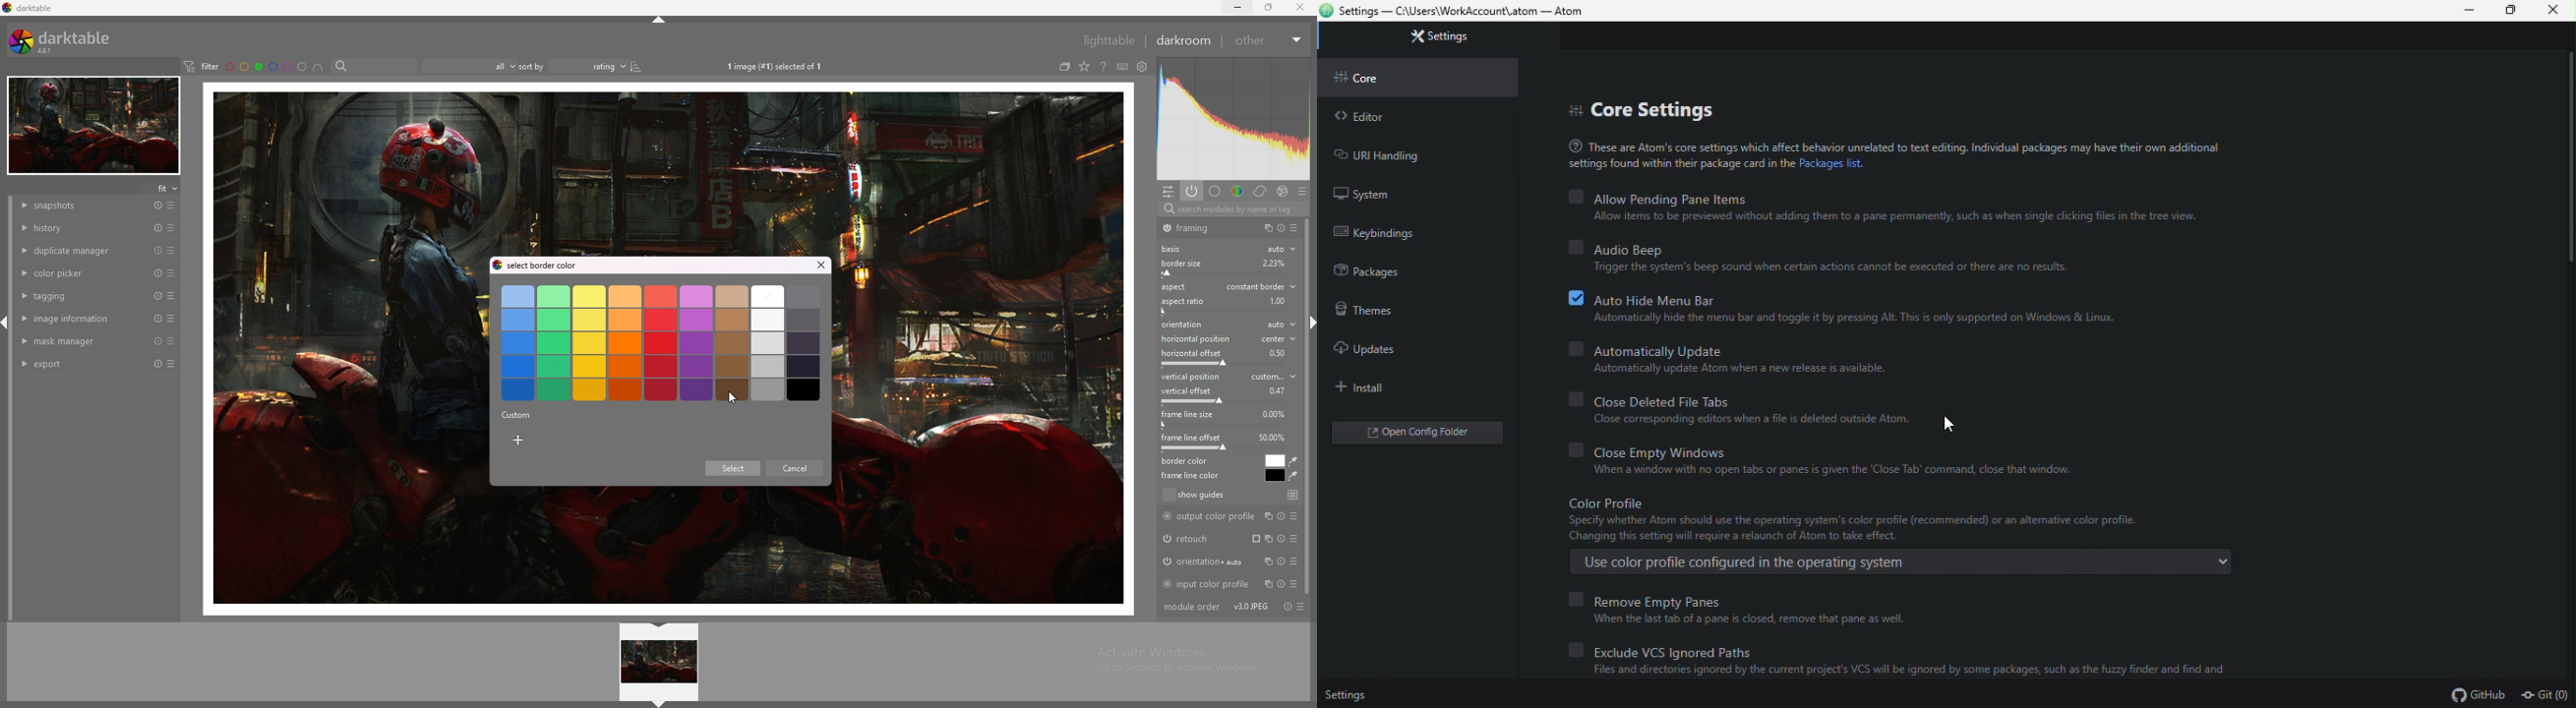 This screenshot has width=2576, height=728. What do you see at coordinates (1189, 390) in the screenshot?
I see `vertical offset` at bounding box center [1189, 390].